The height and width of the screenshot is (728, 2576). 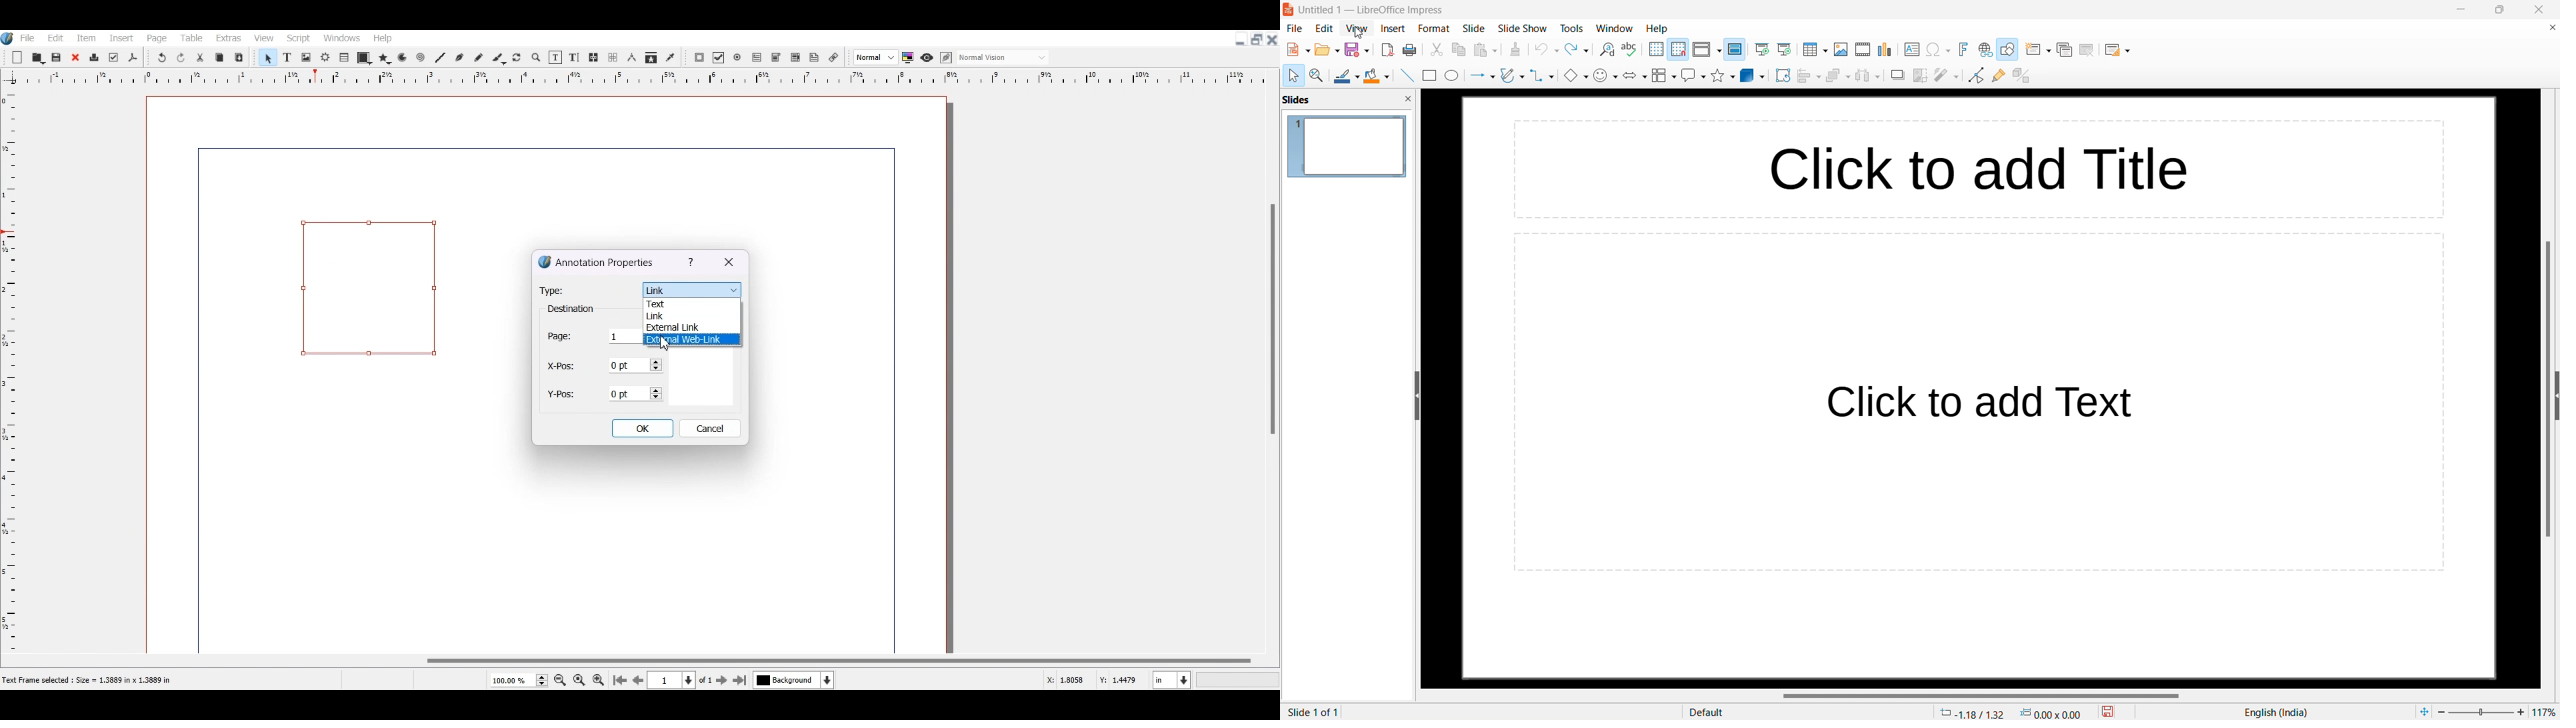 What do you see at coordinates (2108, 710) in the screenshot?
I see `save` at bounding box center [2108, 710].